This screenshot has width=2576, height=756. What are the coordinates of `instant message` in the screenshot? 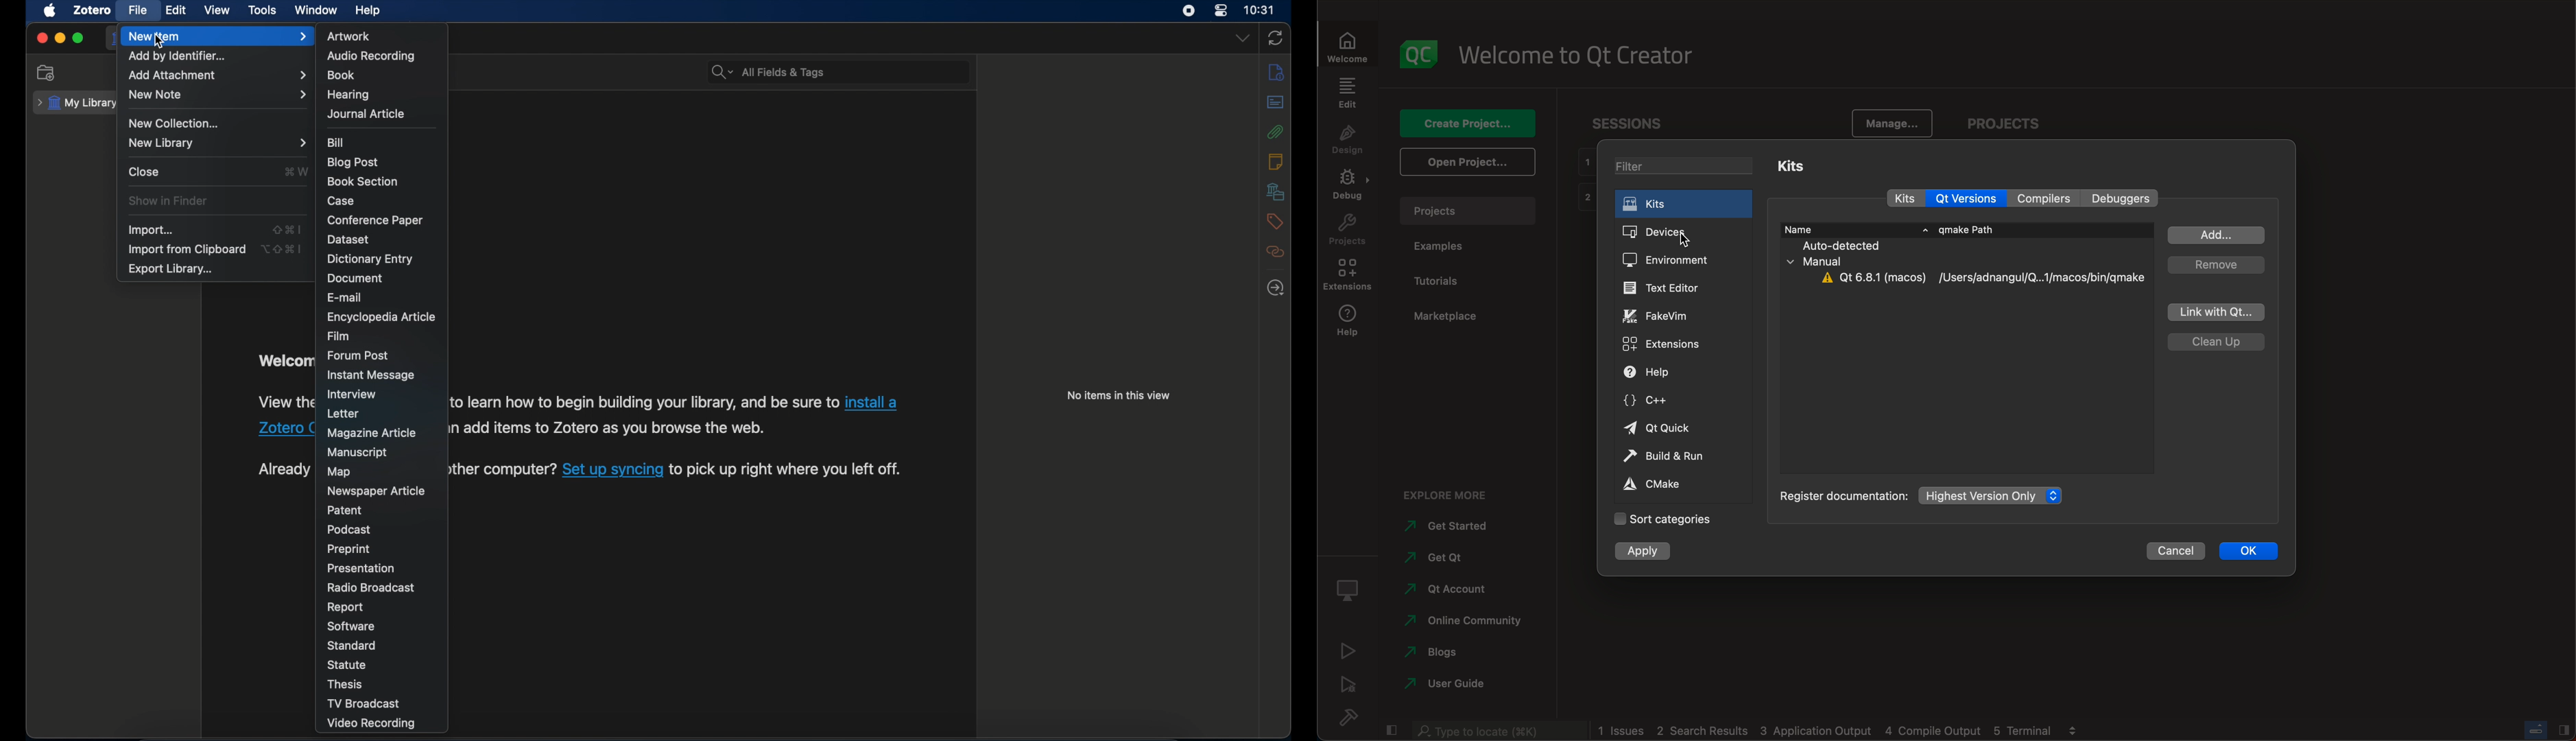 It's located at (370, 375).